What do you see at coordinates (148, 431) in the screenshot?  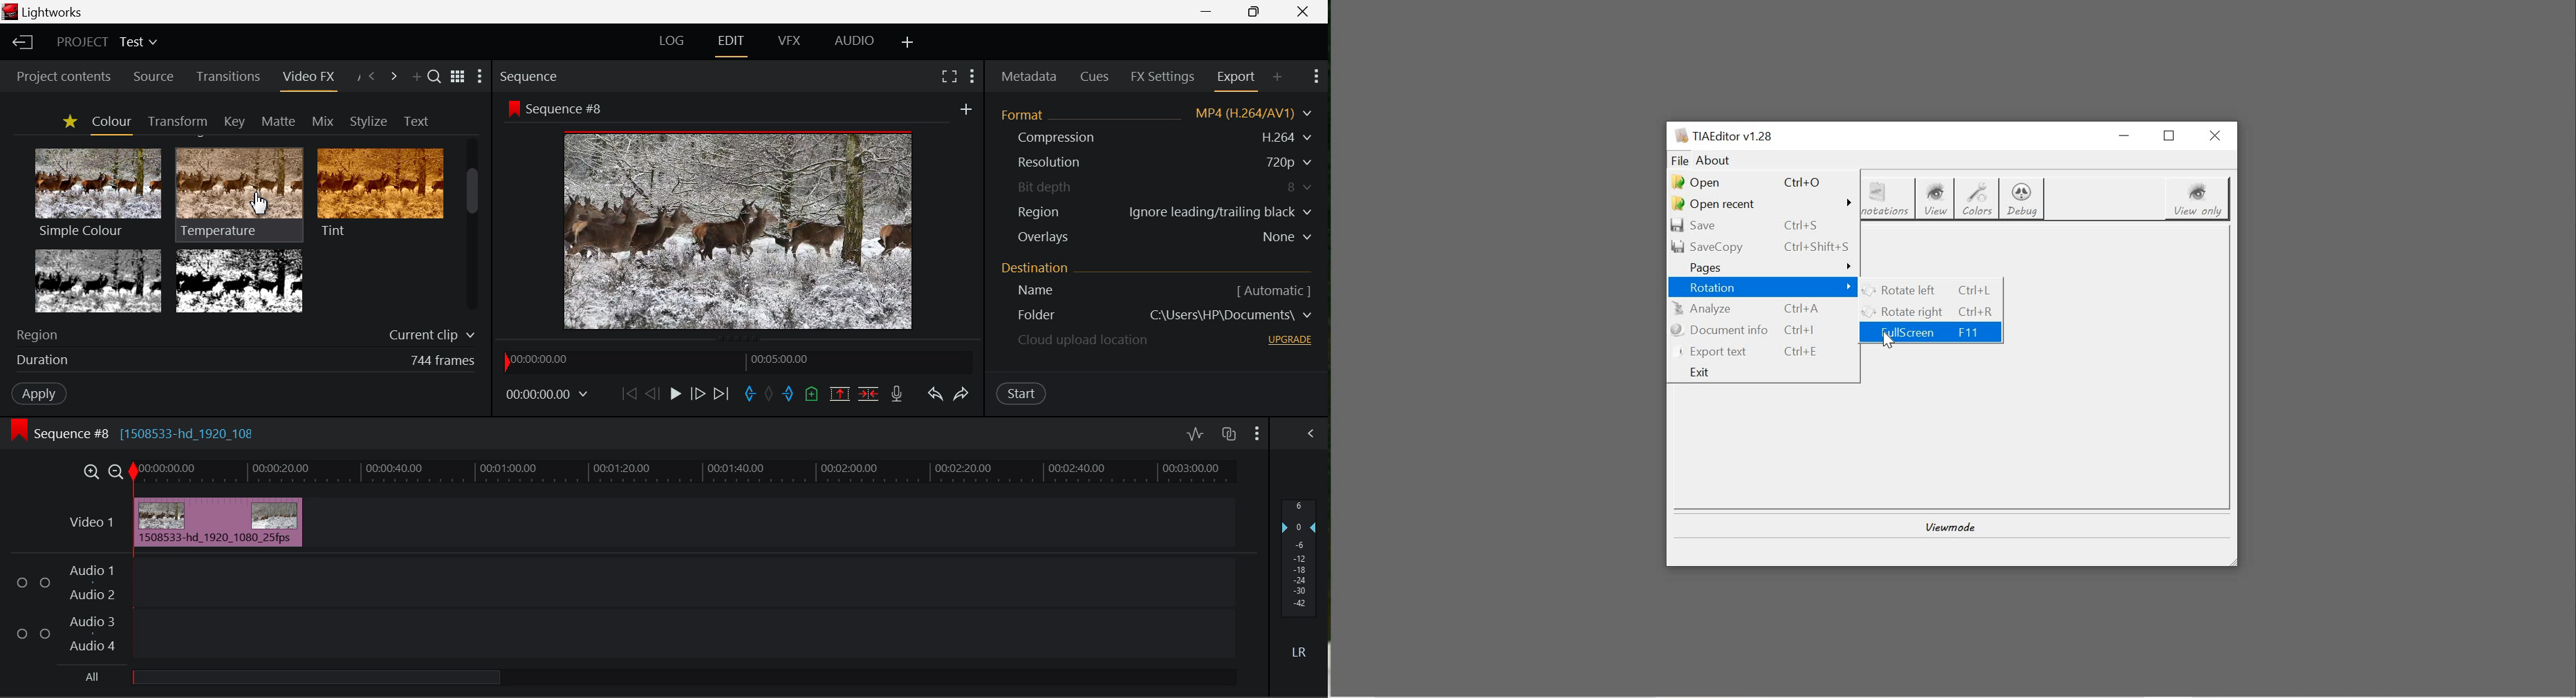 I see `Sequence #8 [1508533-hd_1920_108` at bounding box center [148, 431].